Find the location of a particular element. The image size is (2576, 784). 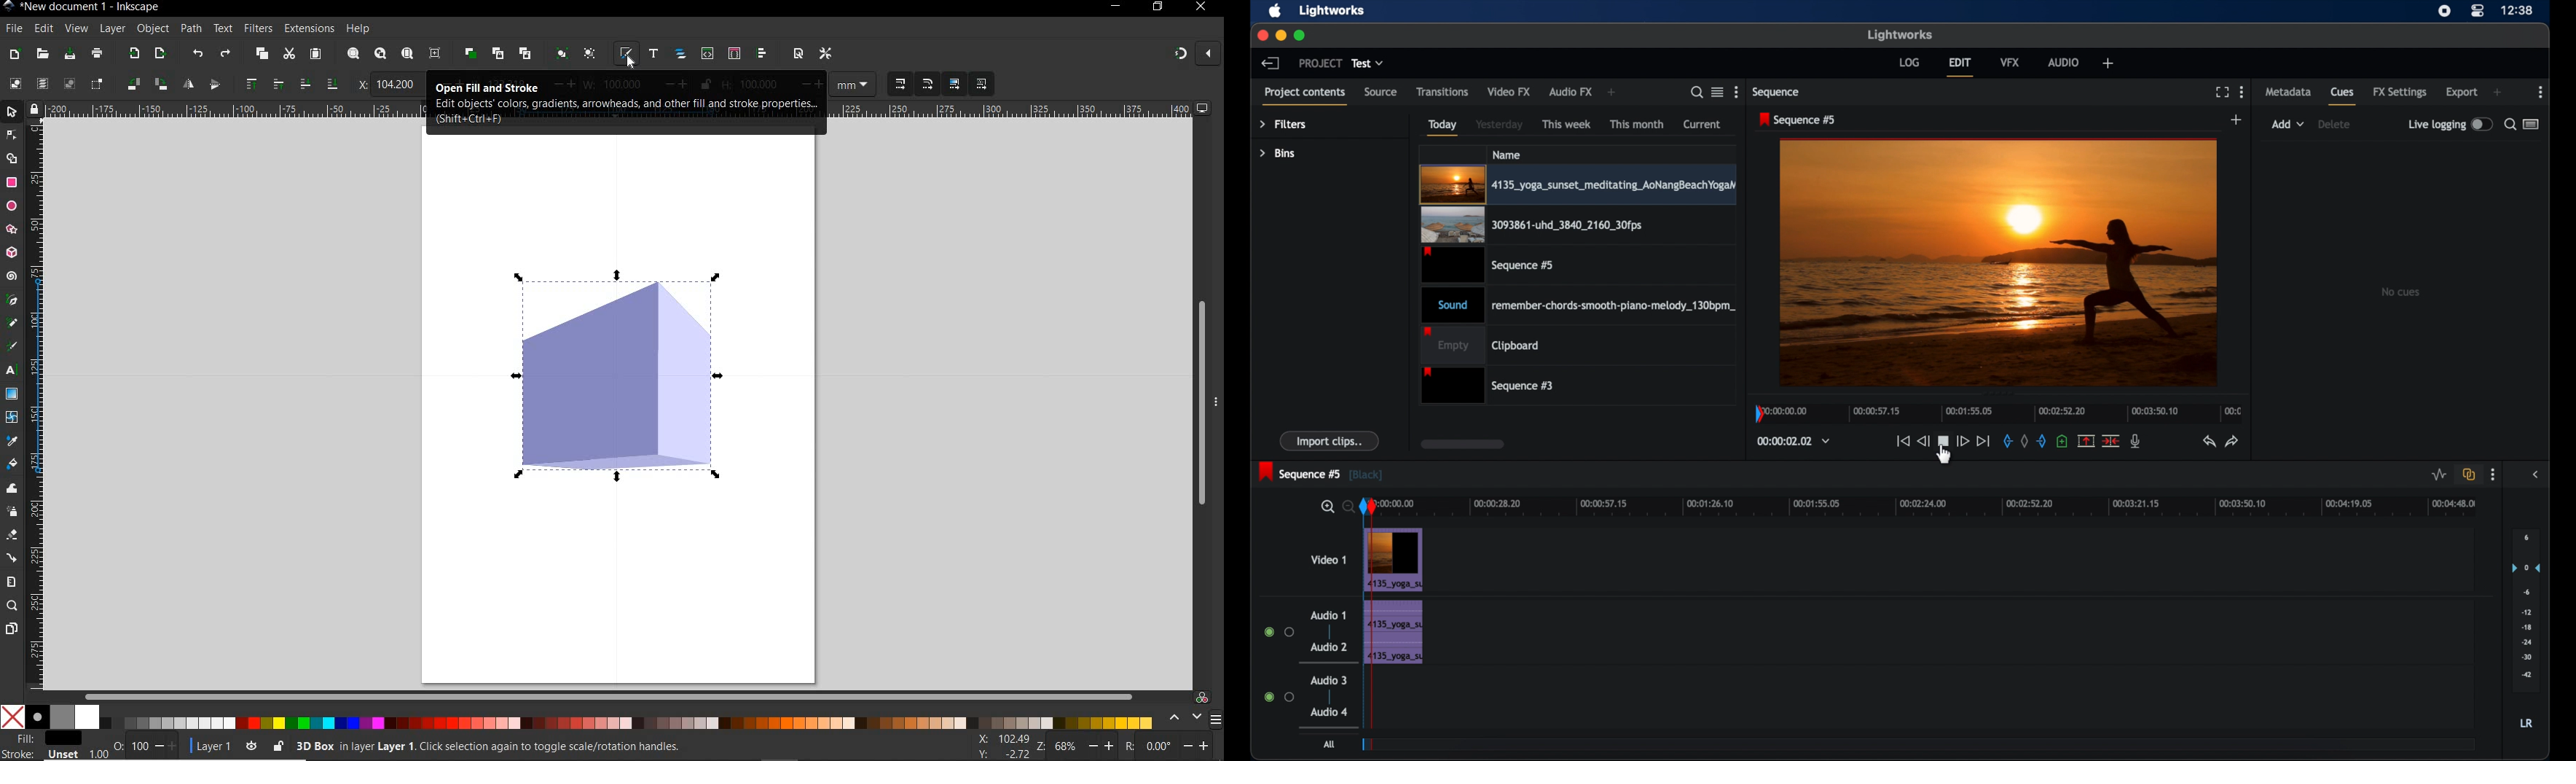

minimize is located at coordinates (1282, 35).